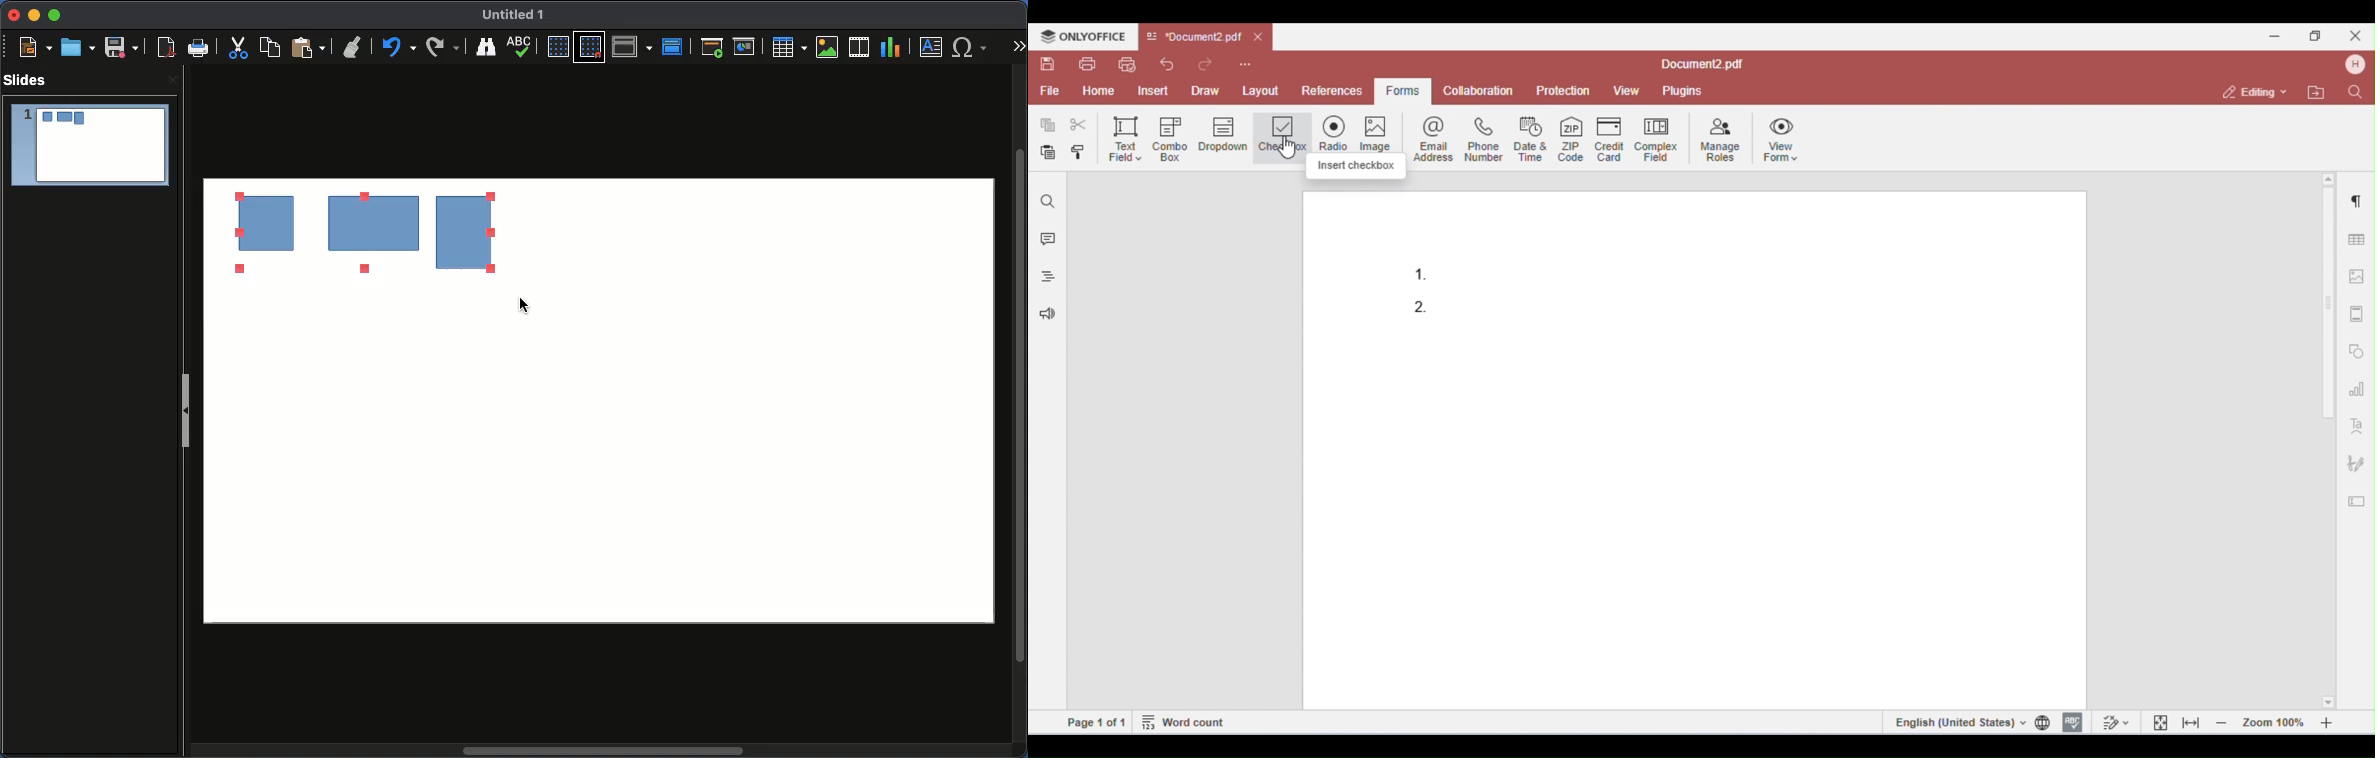  What do you see at coordinates (607, 750) in the screenshot?
I see `Scroll bar` at bounding box center [607, 750].